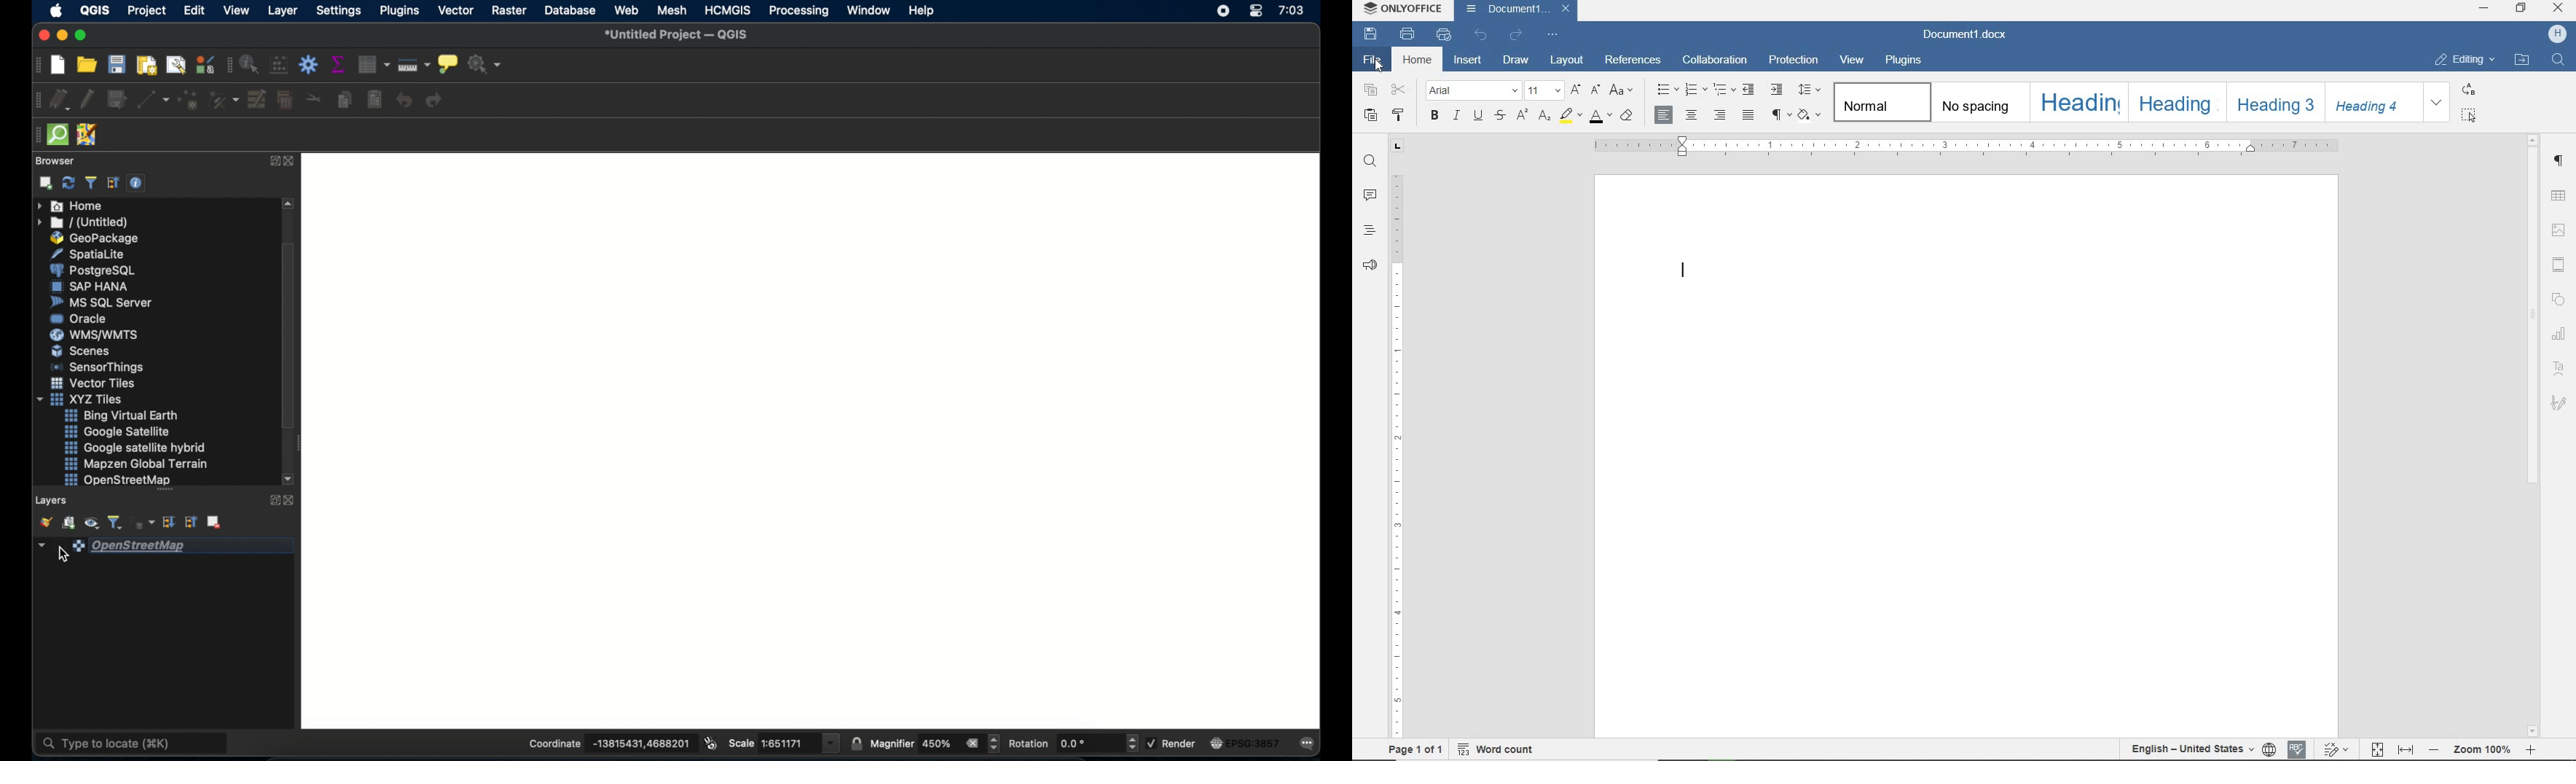  What do you see at coordinates (2558, 62) in the screenshot?
I see `find` at bounding box center [2558, 62].